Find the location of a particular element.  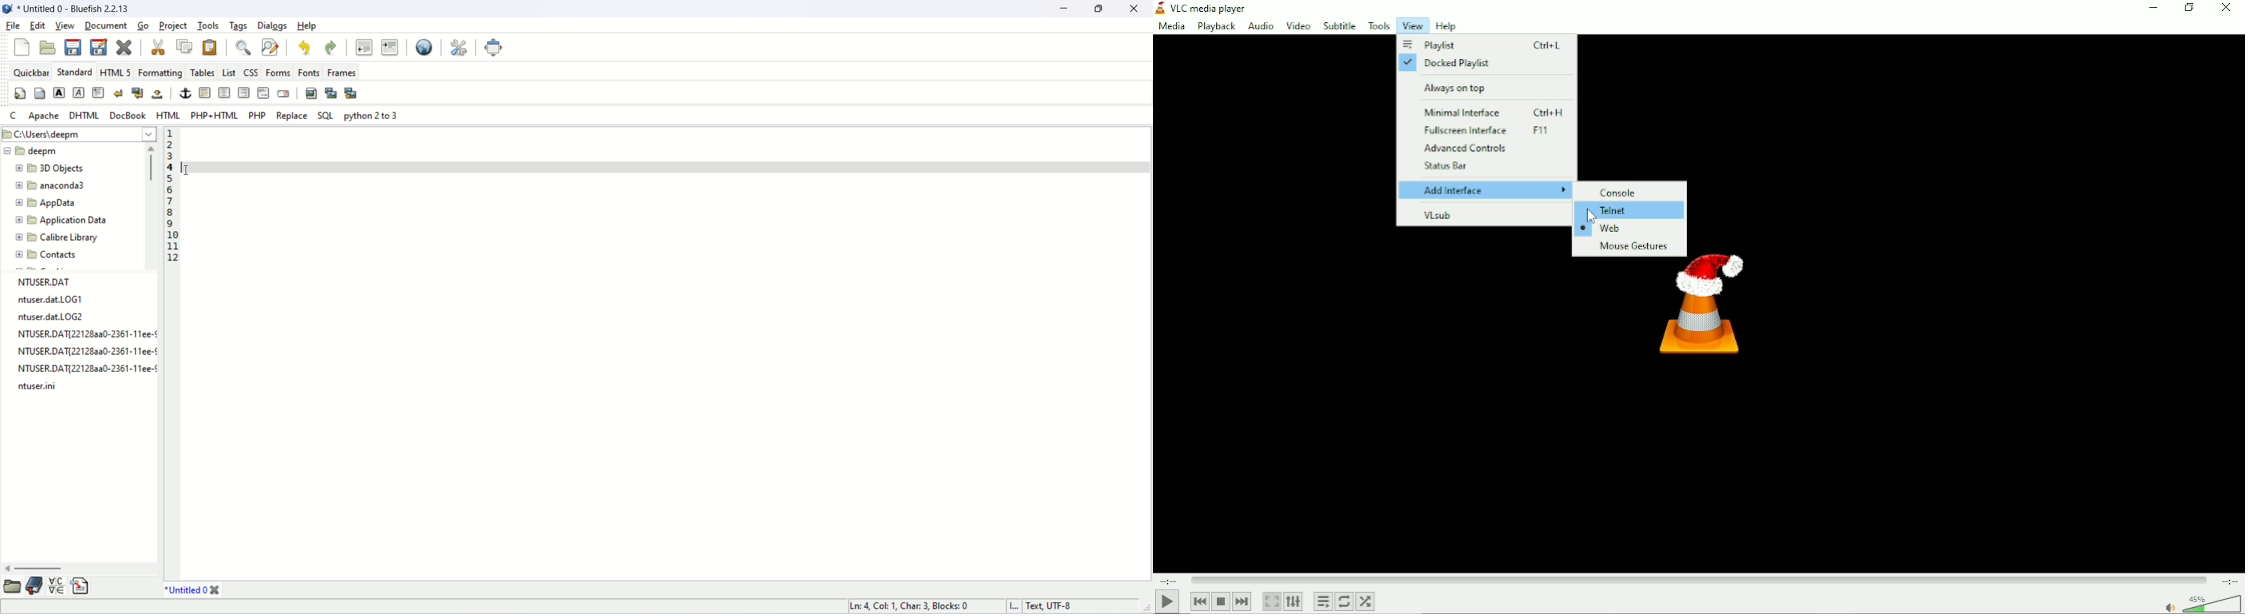

Play duration is located at coordinates (1699, 580).